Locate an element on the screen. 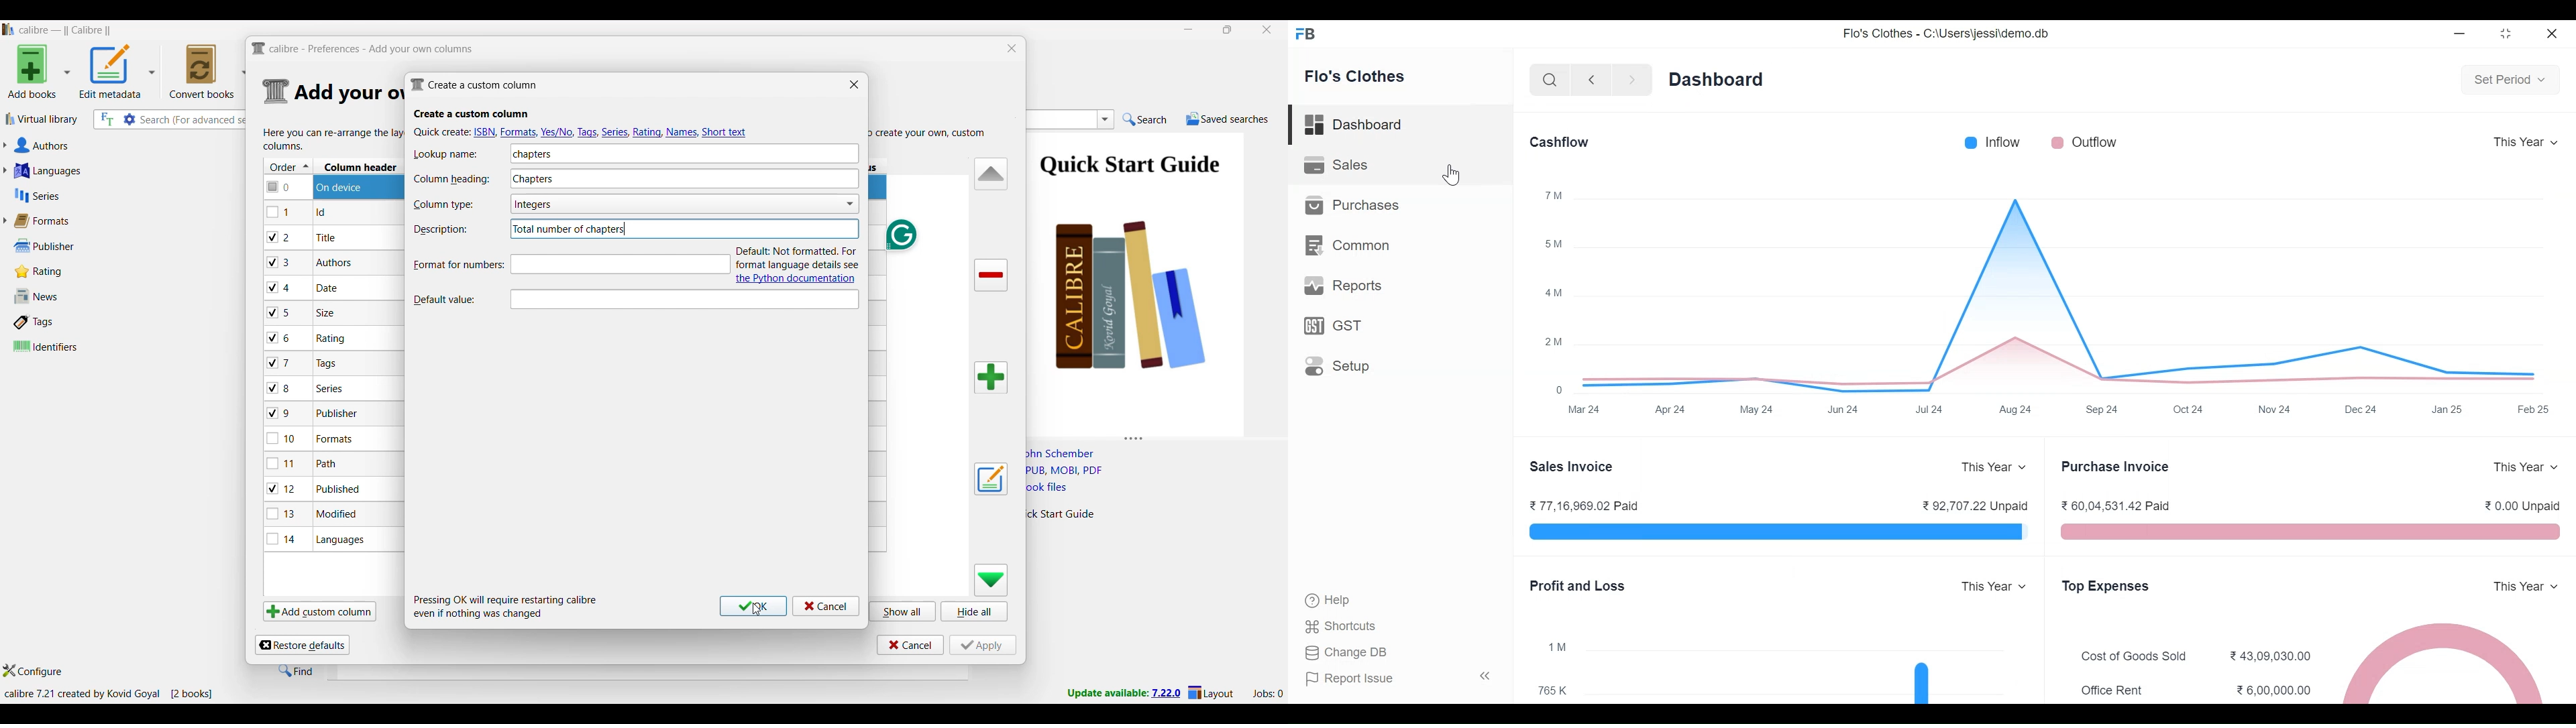 Image resolution: width=2576 pixels, height=728 pixels. This Year is located at coordinates (2518, 143).